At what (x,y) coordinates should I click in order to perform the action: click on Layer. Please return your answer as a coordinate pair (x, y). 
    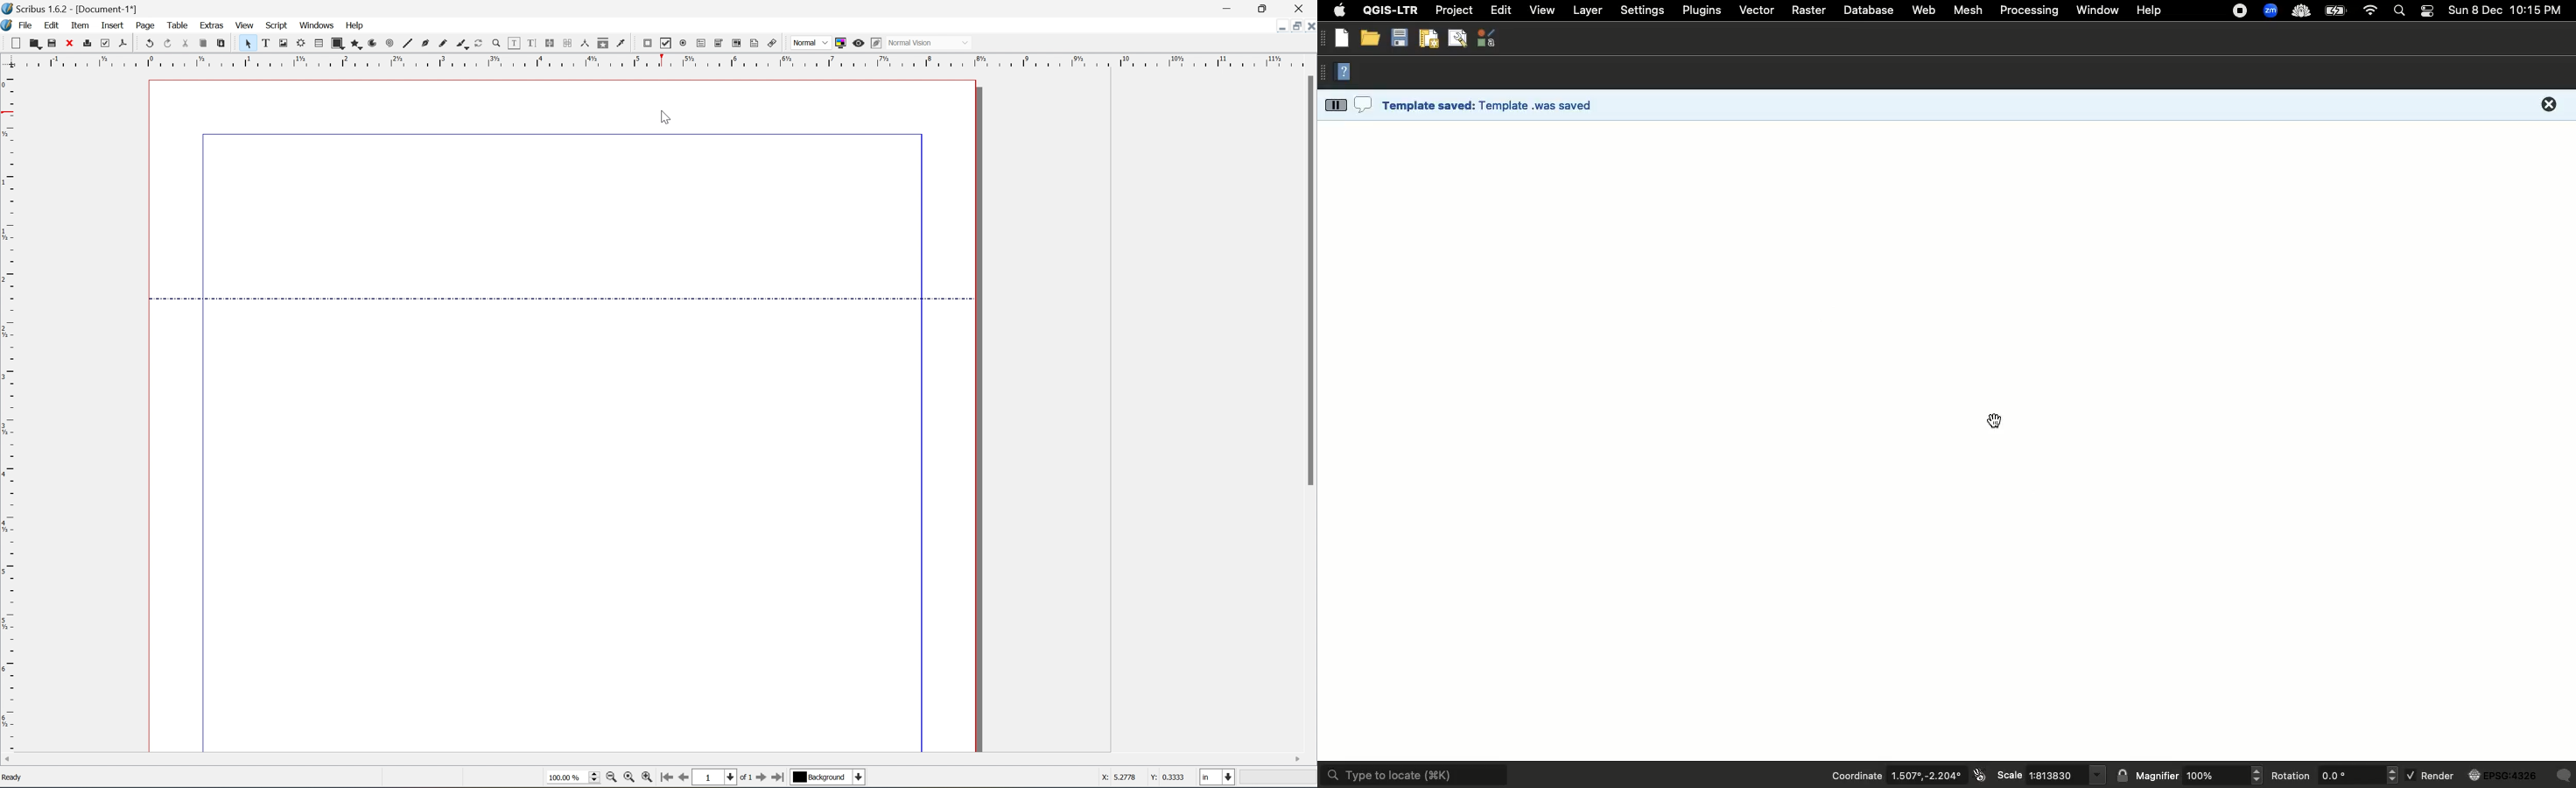
    Looking at the image, I should click on (1587, 11).